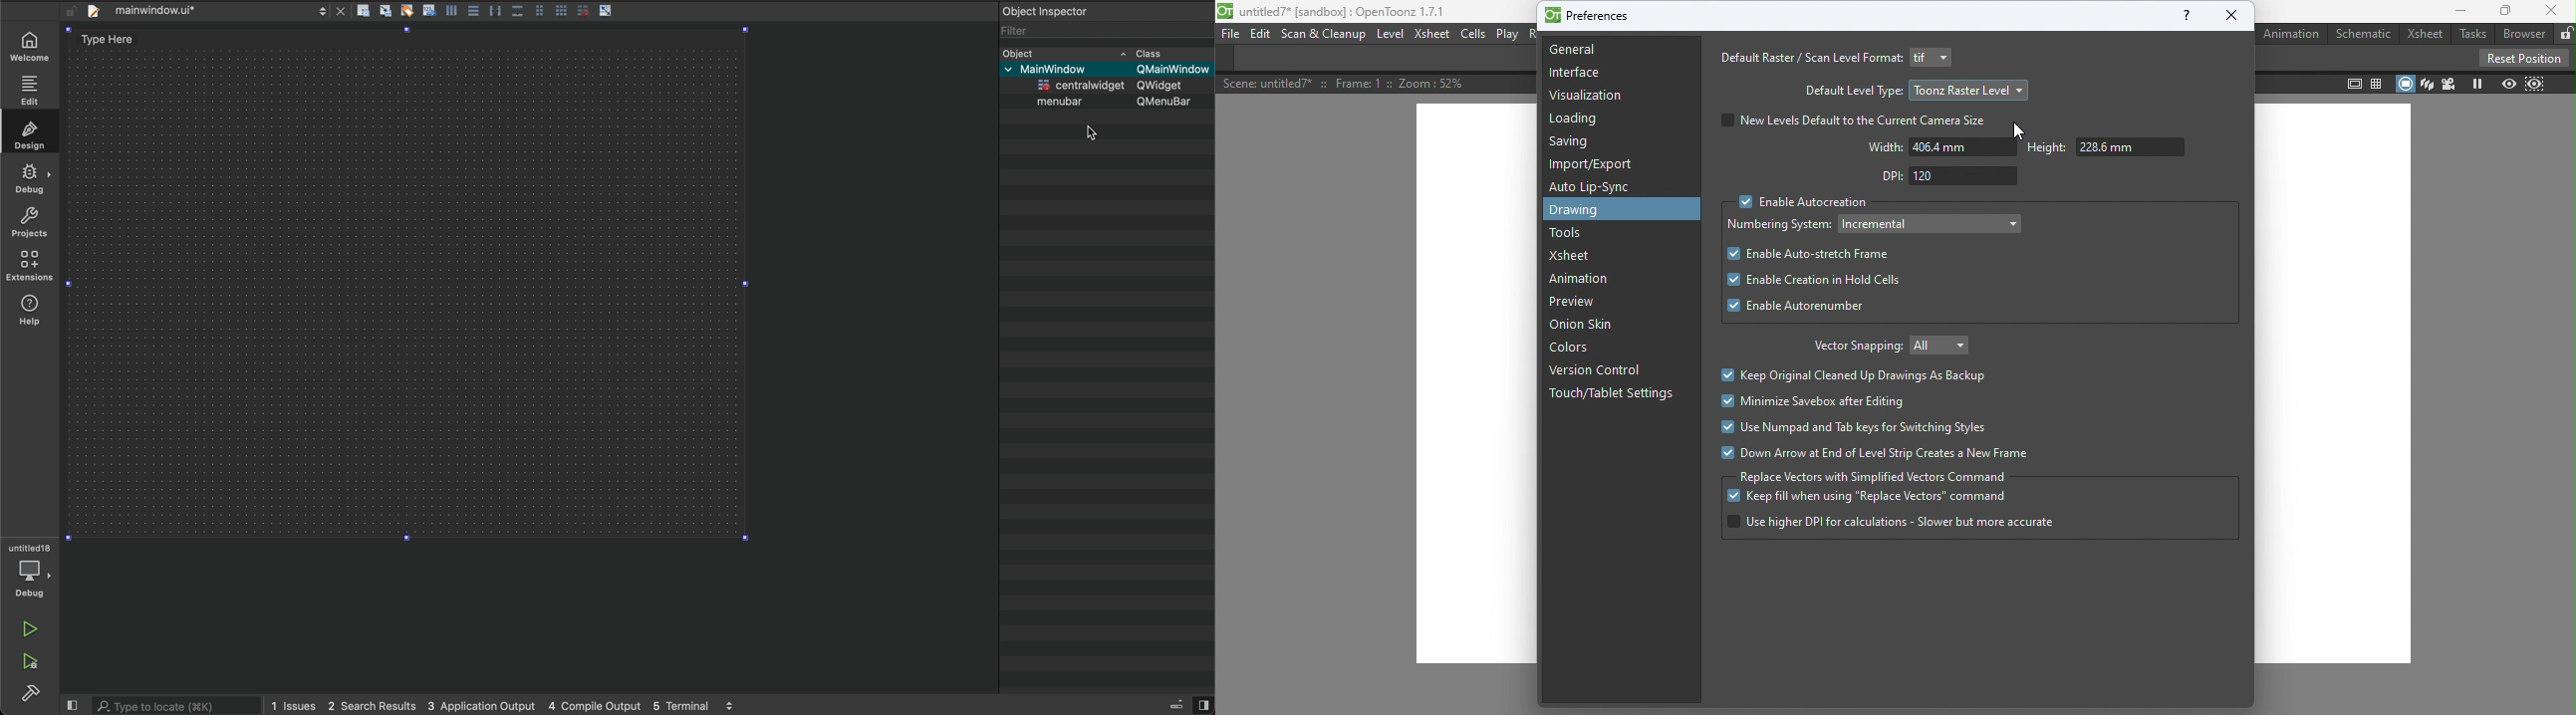 Image resolution: width=2576 pixels, height=728 pixels. I want to click on Numbering system, so click(1779, 224).